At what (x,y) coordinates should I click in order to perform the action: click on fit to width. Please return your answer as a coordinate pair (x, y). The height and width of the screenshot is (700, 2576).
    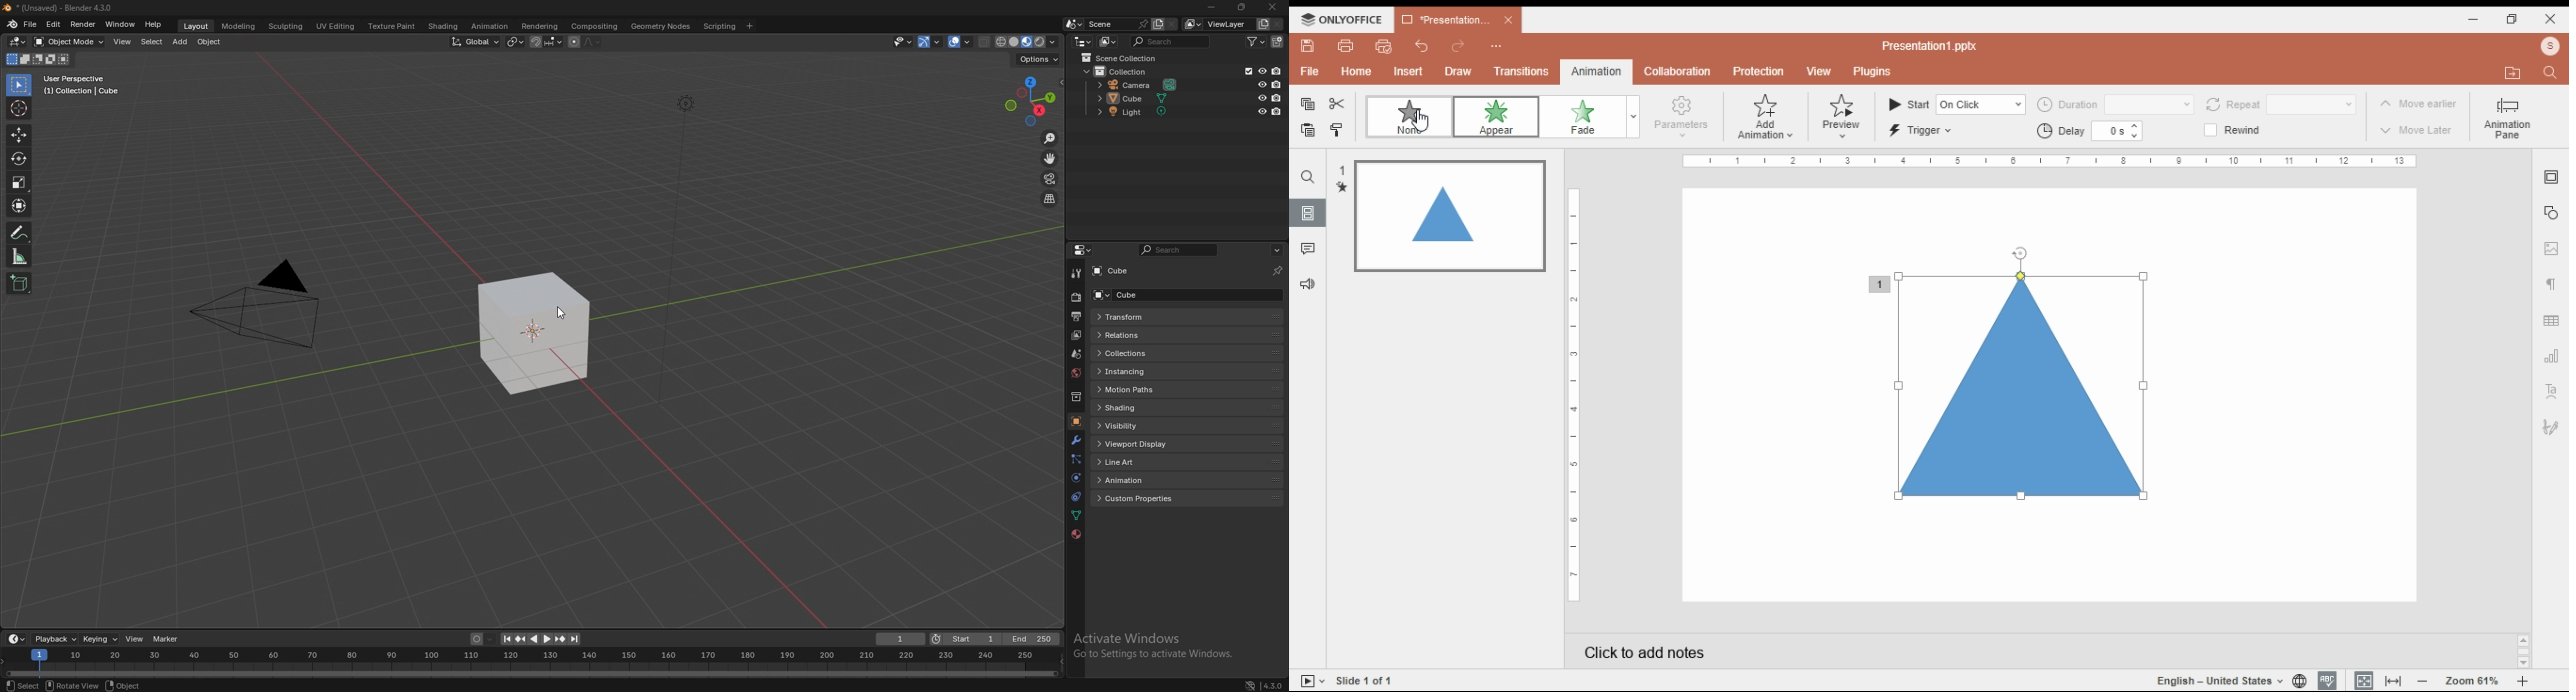
    Looking at the image, I should click on (2393, 682).